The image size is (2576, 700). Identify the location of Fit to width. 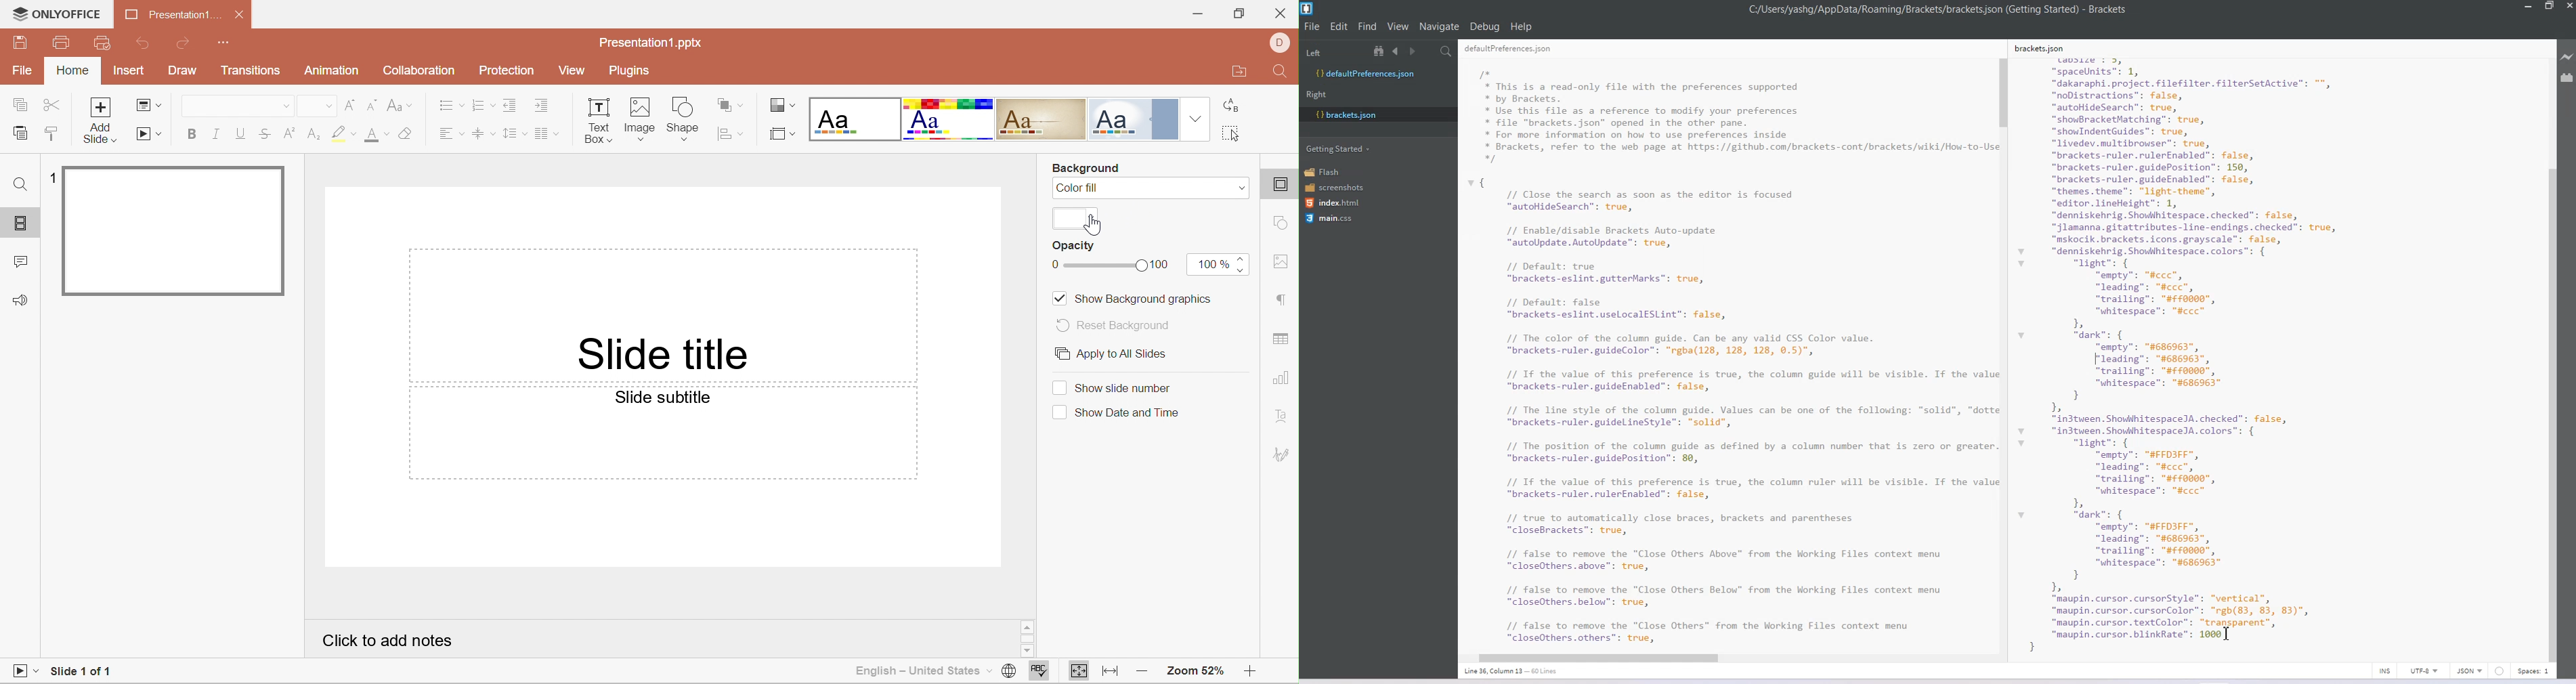
(1113, 672).